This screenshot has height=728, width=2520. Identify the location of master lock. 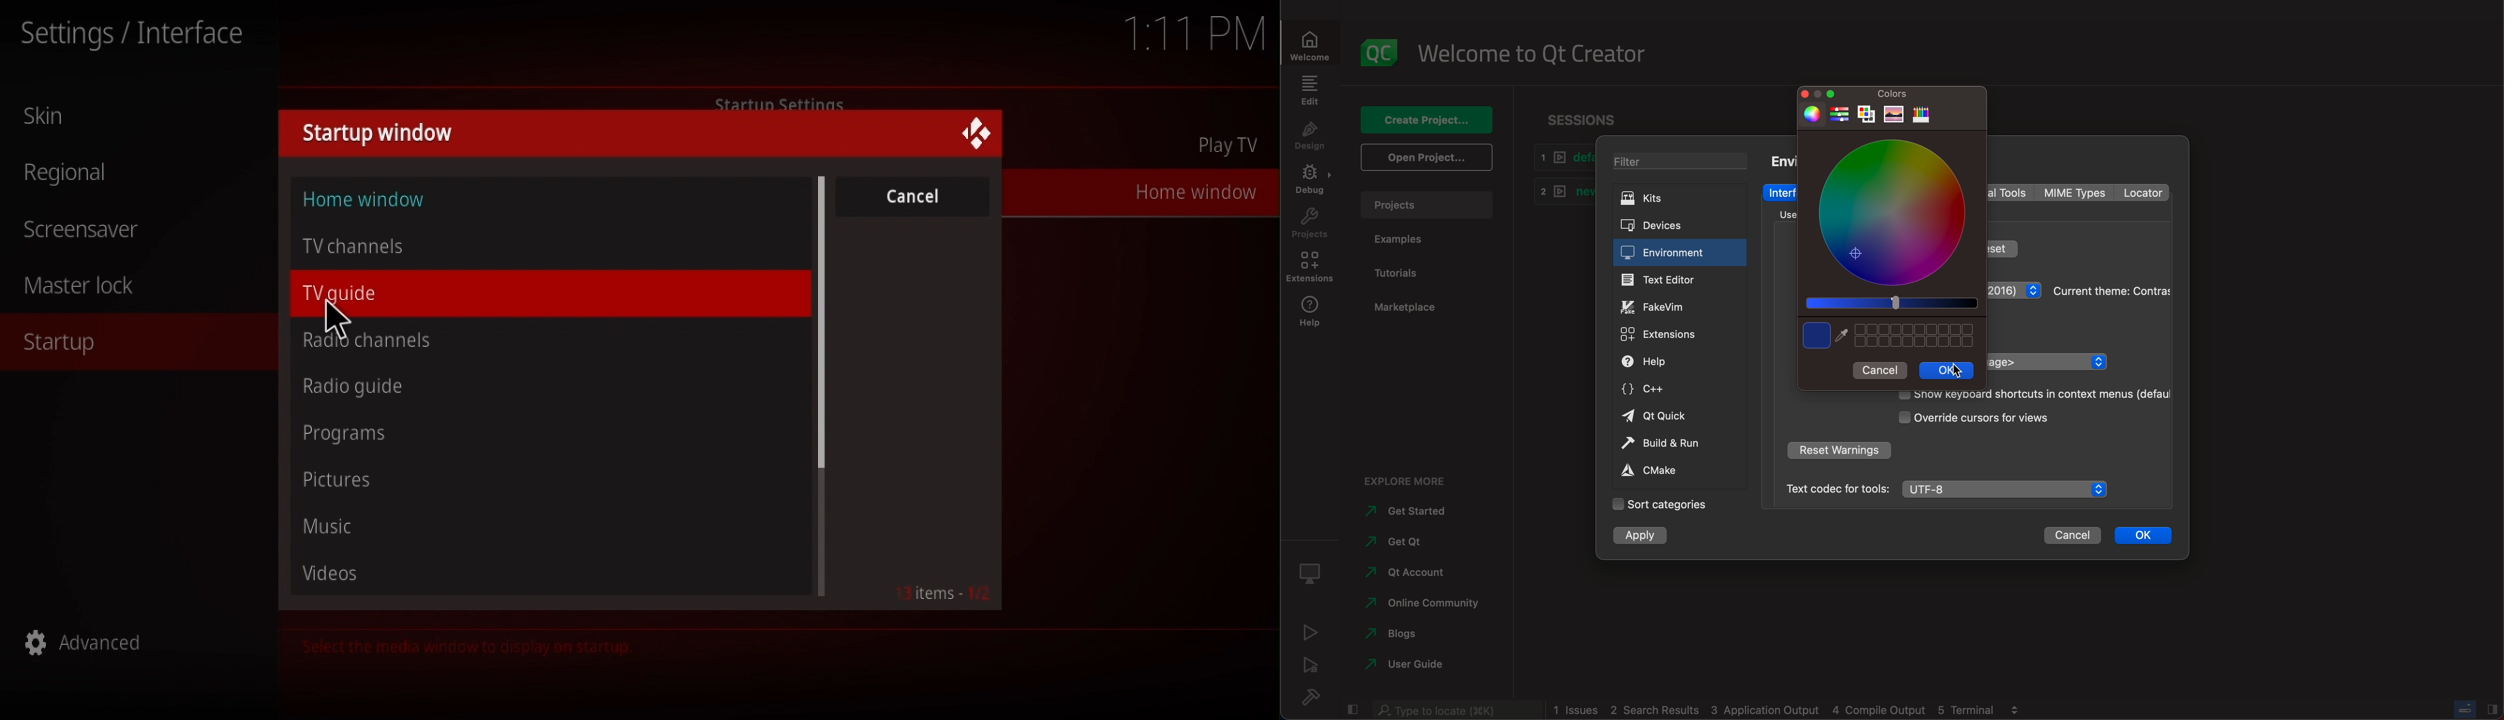
(92, 287).